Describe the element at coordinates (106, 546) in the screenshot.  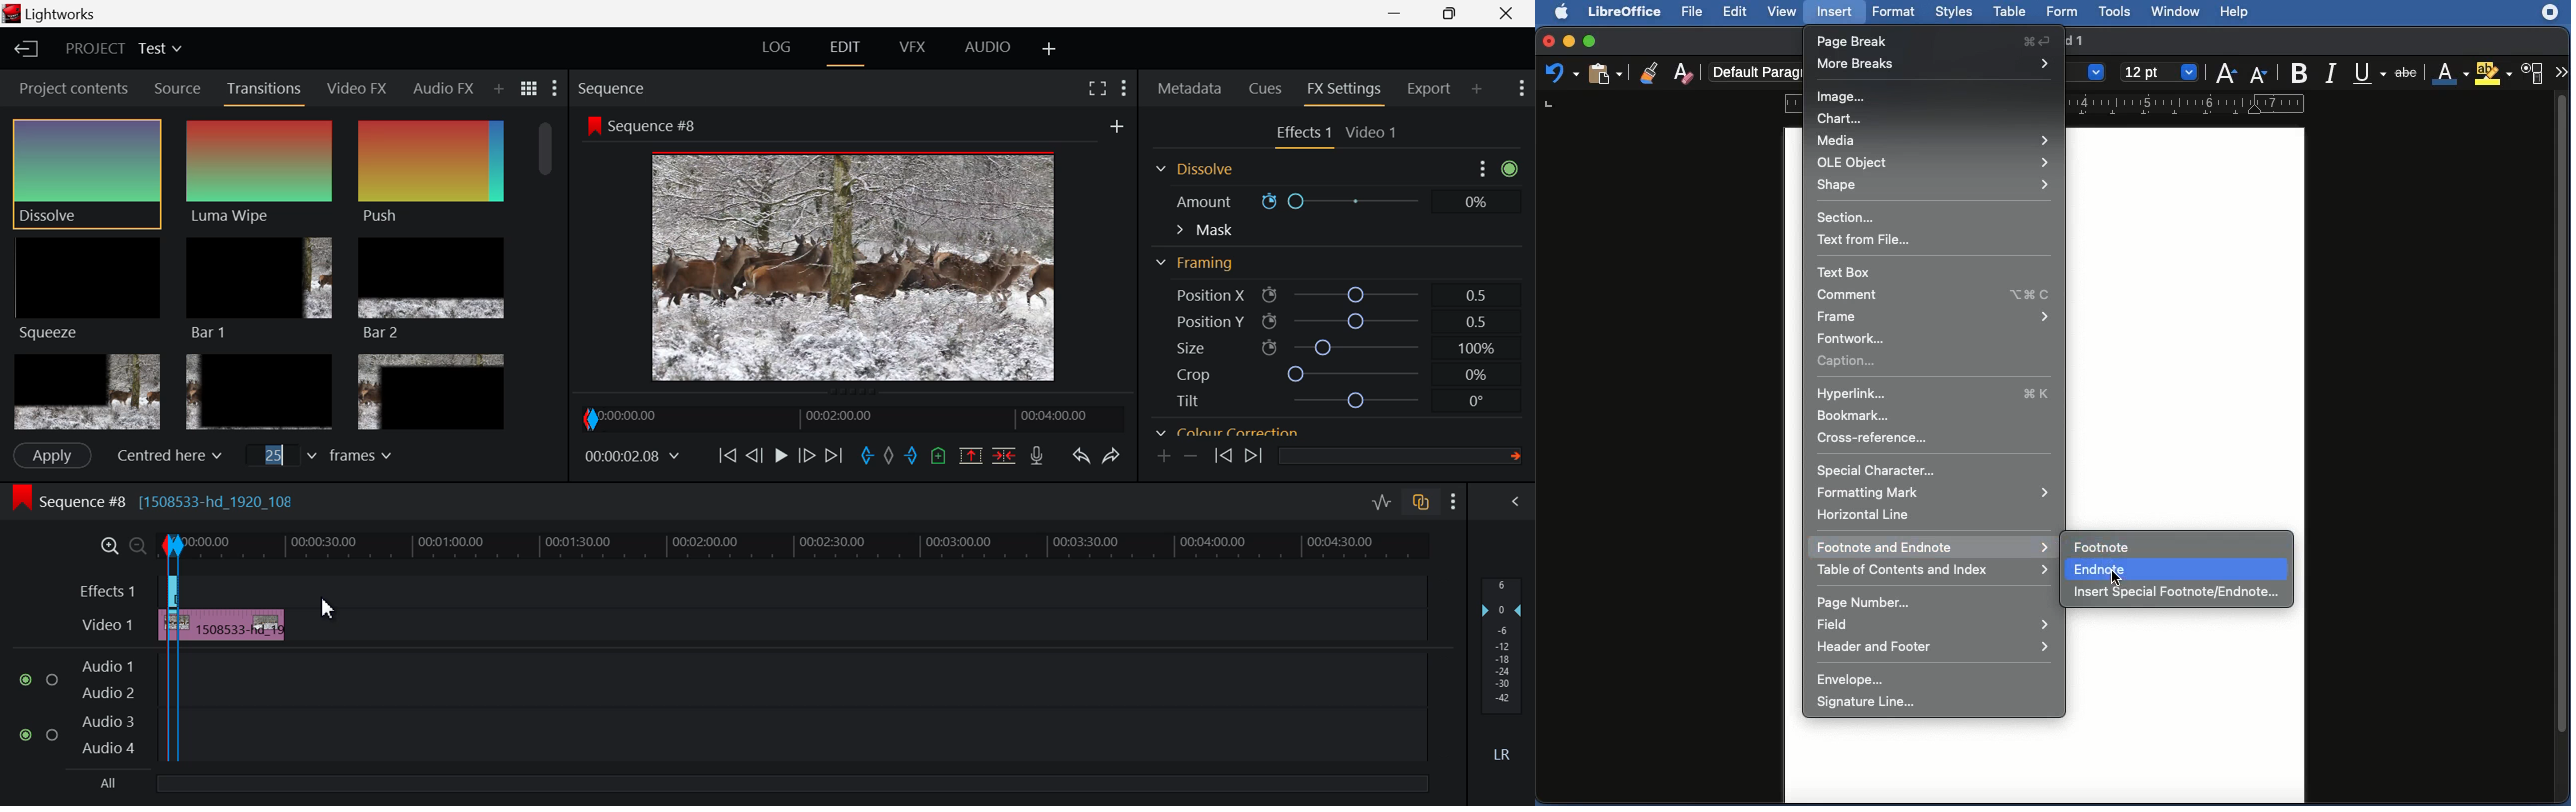
I see `Timeline Zoom In` at that location.